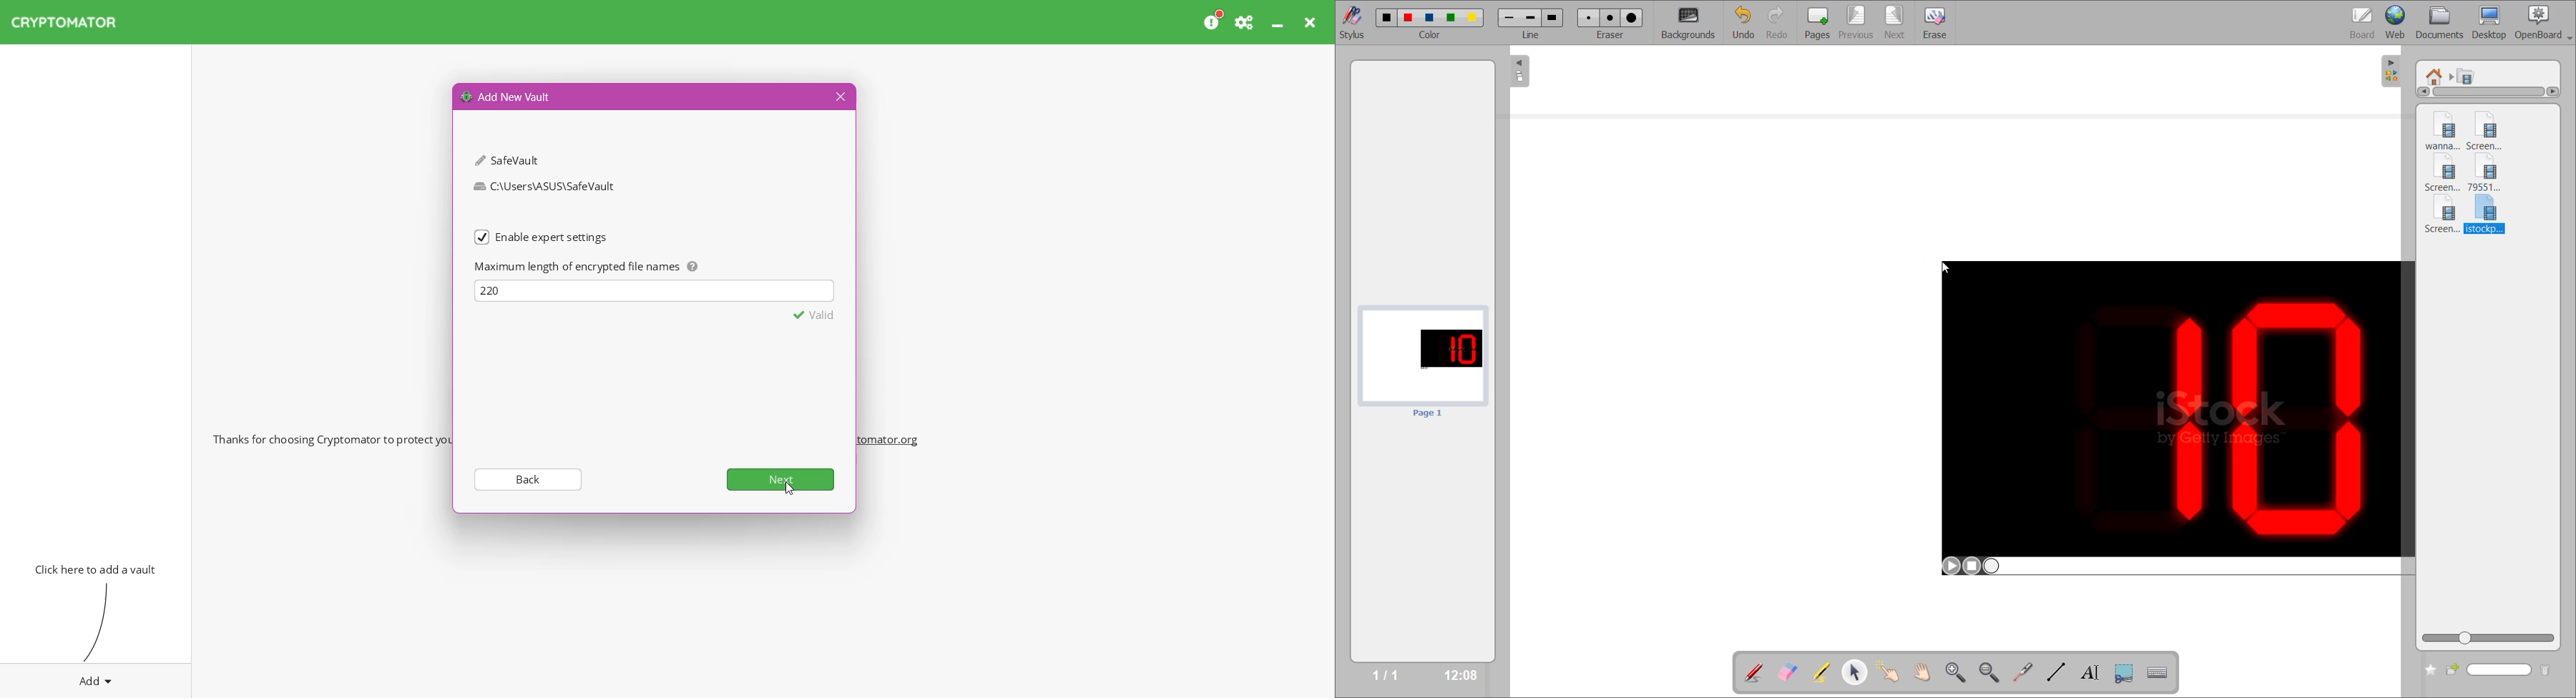 The height and width of the screenshot is (700, 2576). Describe the element at coordinates (1381, 675) in the screenshot. I see `1/1 page number` at that location.